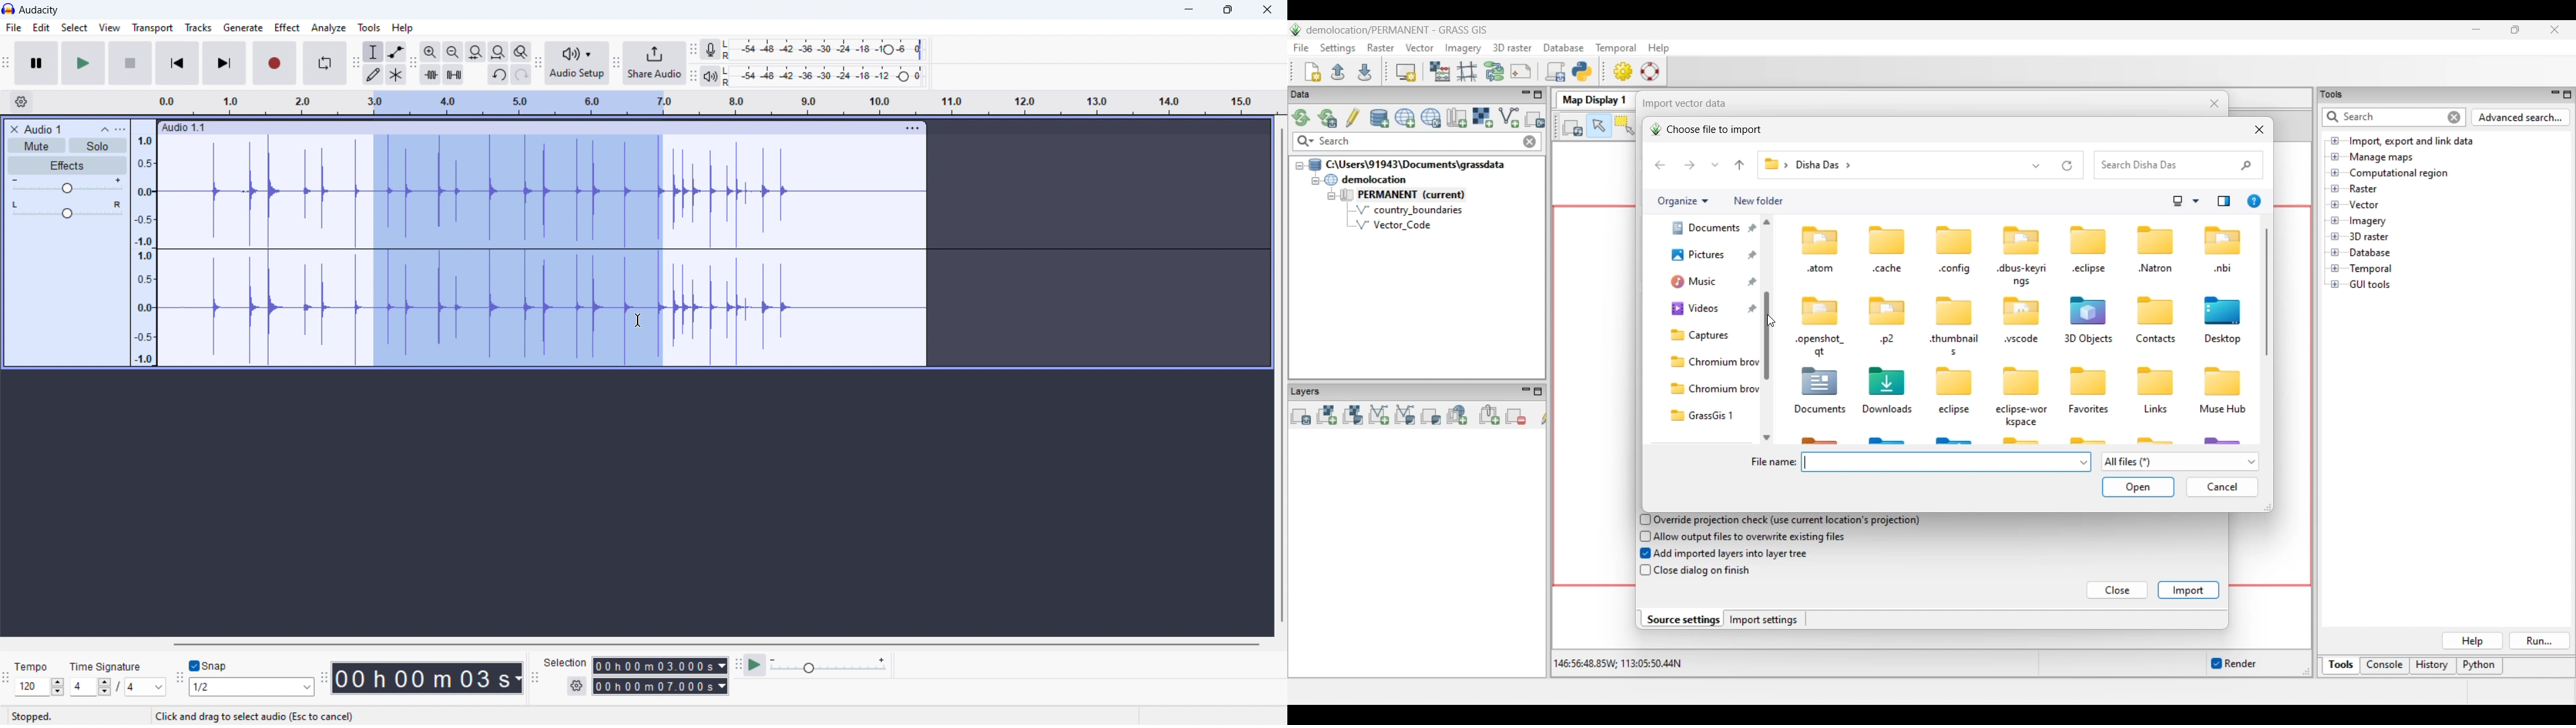 The height and width of the screenshot is (728, 2576). I want to click on view, so click(109, 28).